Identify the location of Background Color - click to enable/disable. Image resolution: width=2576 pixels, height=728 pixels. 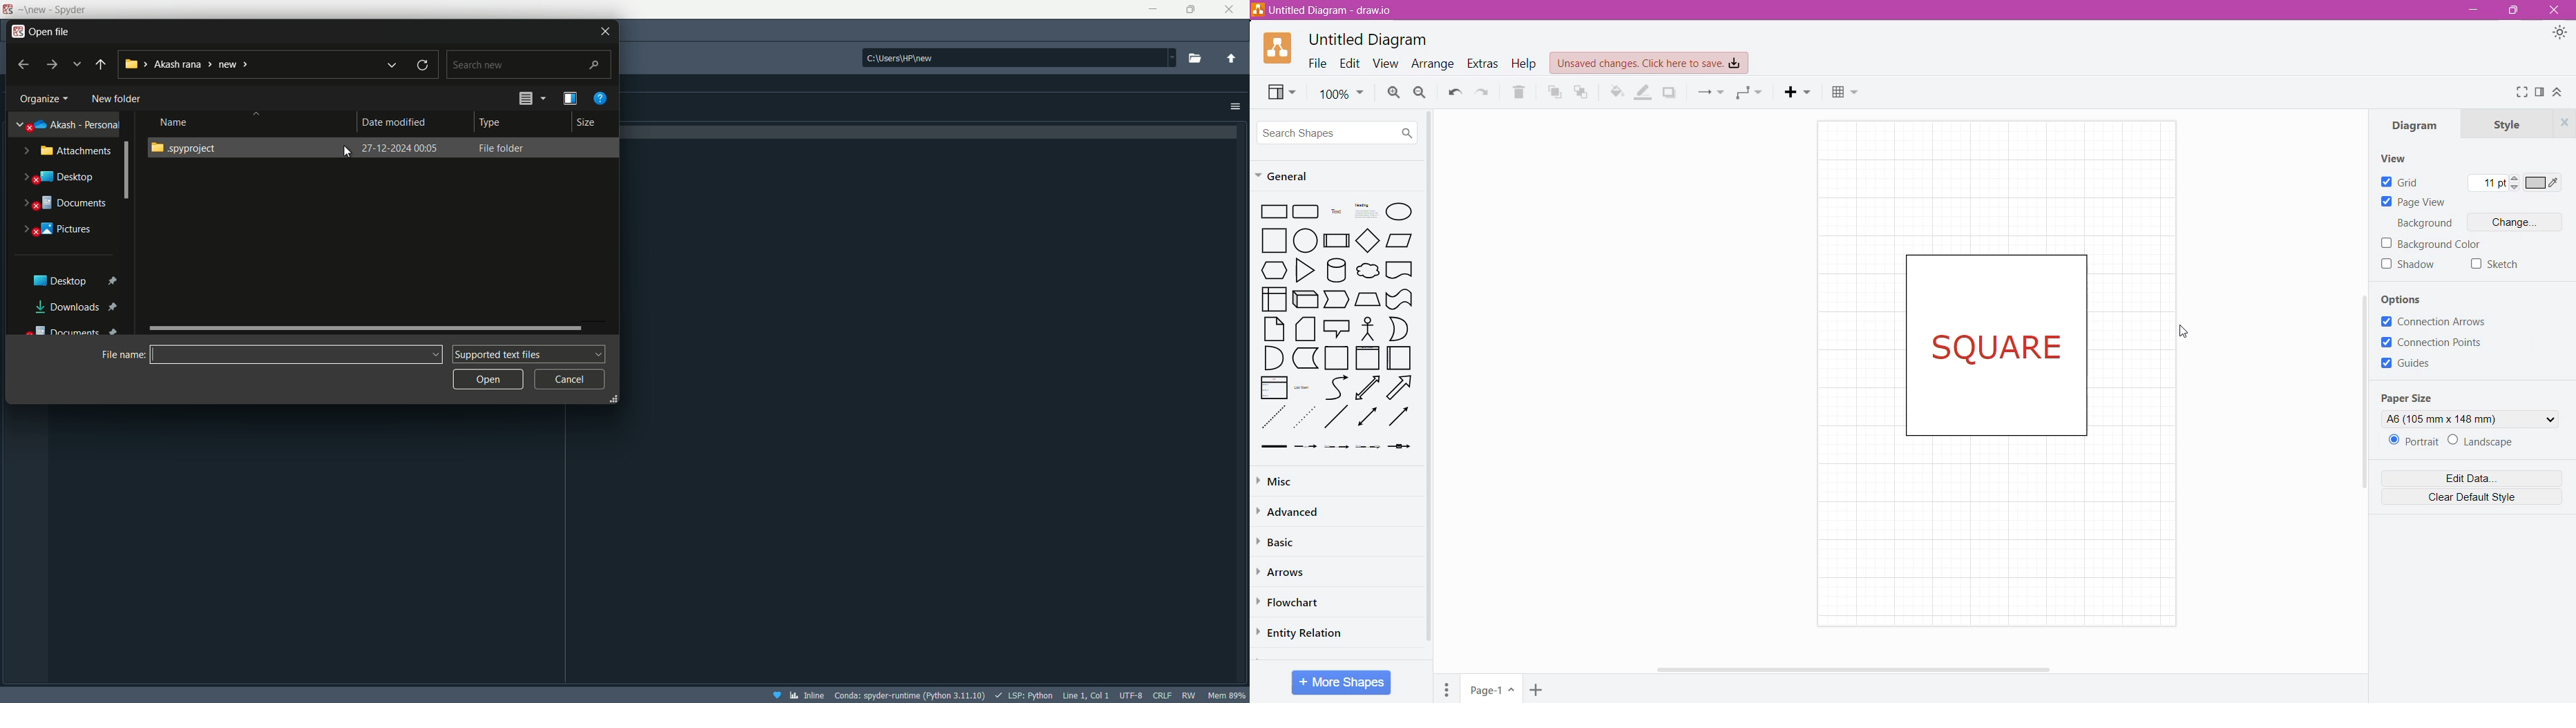
(2431, 244).